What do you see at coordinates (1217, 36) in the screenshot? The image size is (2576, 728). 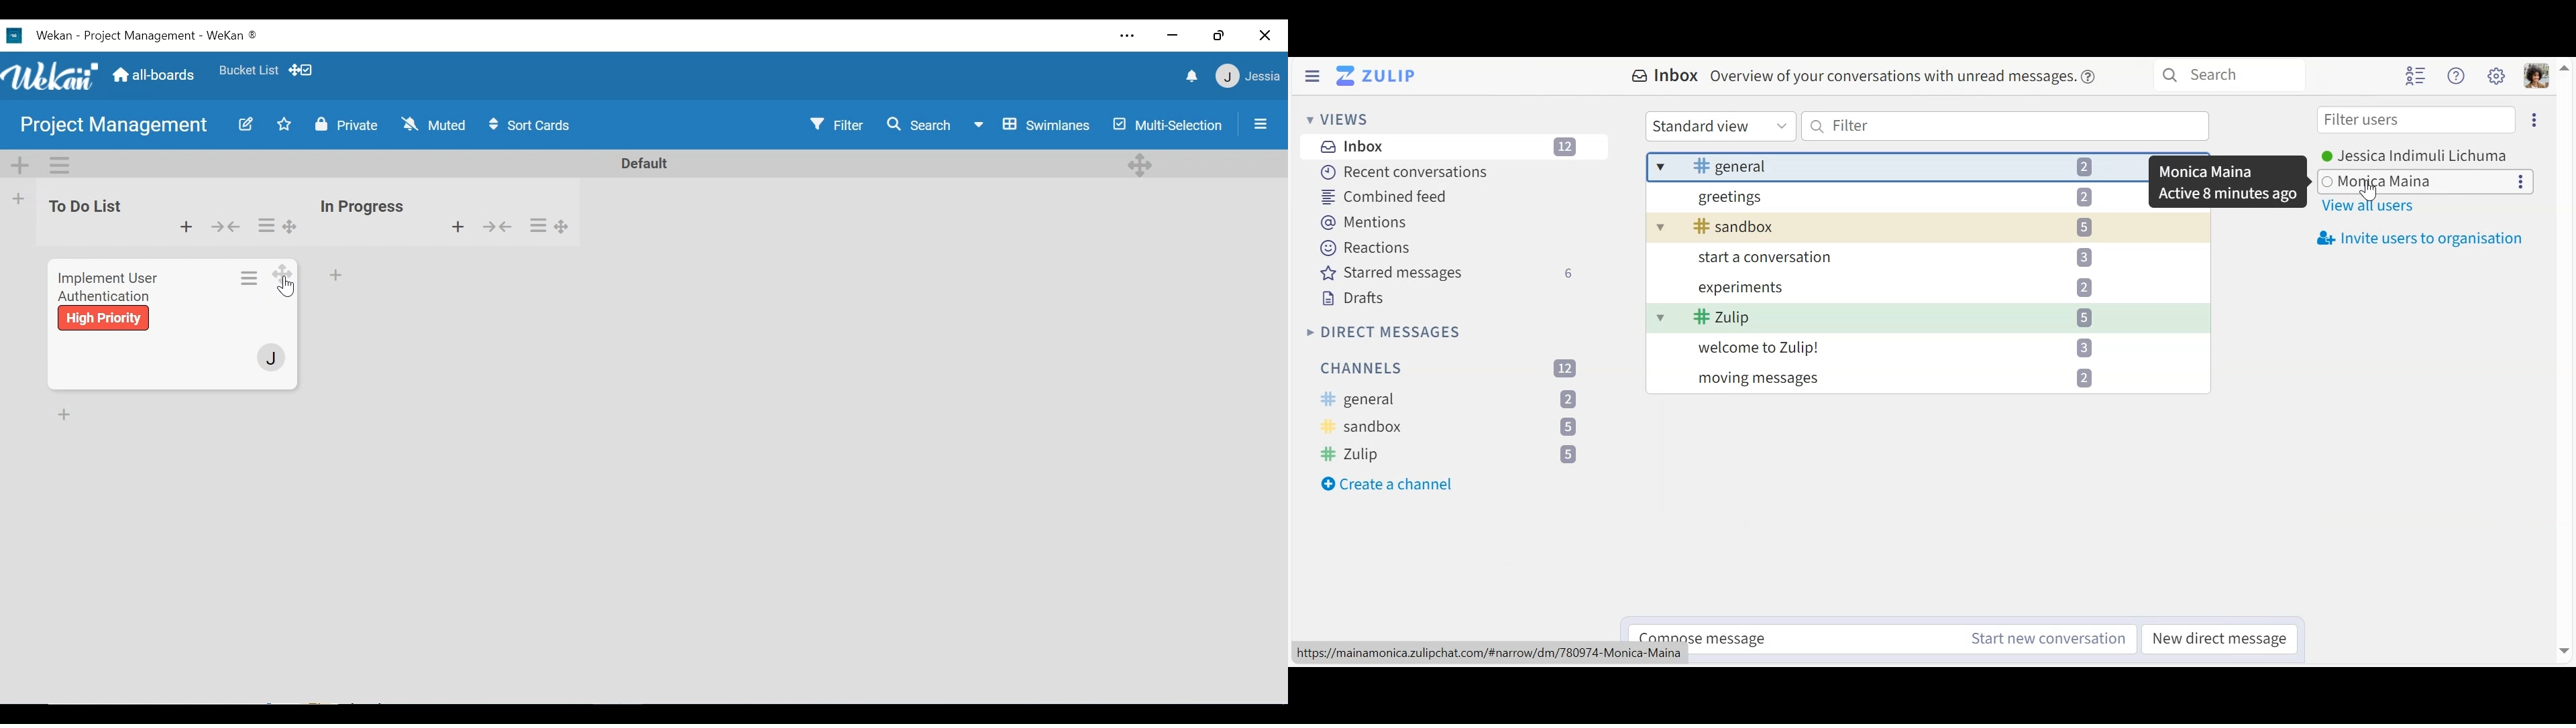 I see `Restore` at bounding box center [1217, 36].